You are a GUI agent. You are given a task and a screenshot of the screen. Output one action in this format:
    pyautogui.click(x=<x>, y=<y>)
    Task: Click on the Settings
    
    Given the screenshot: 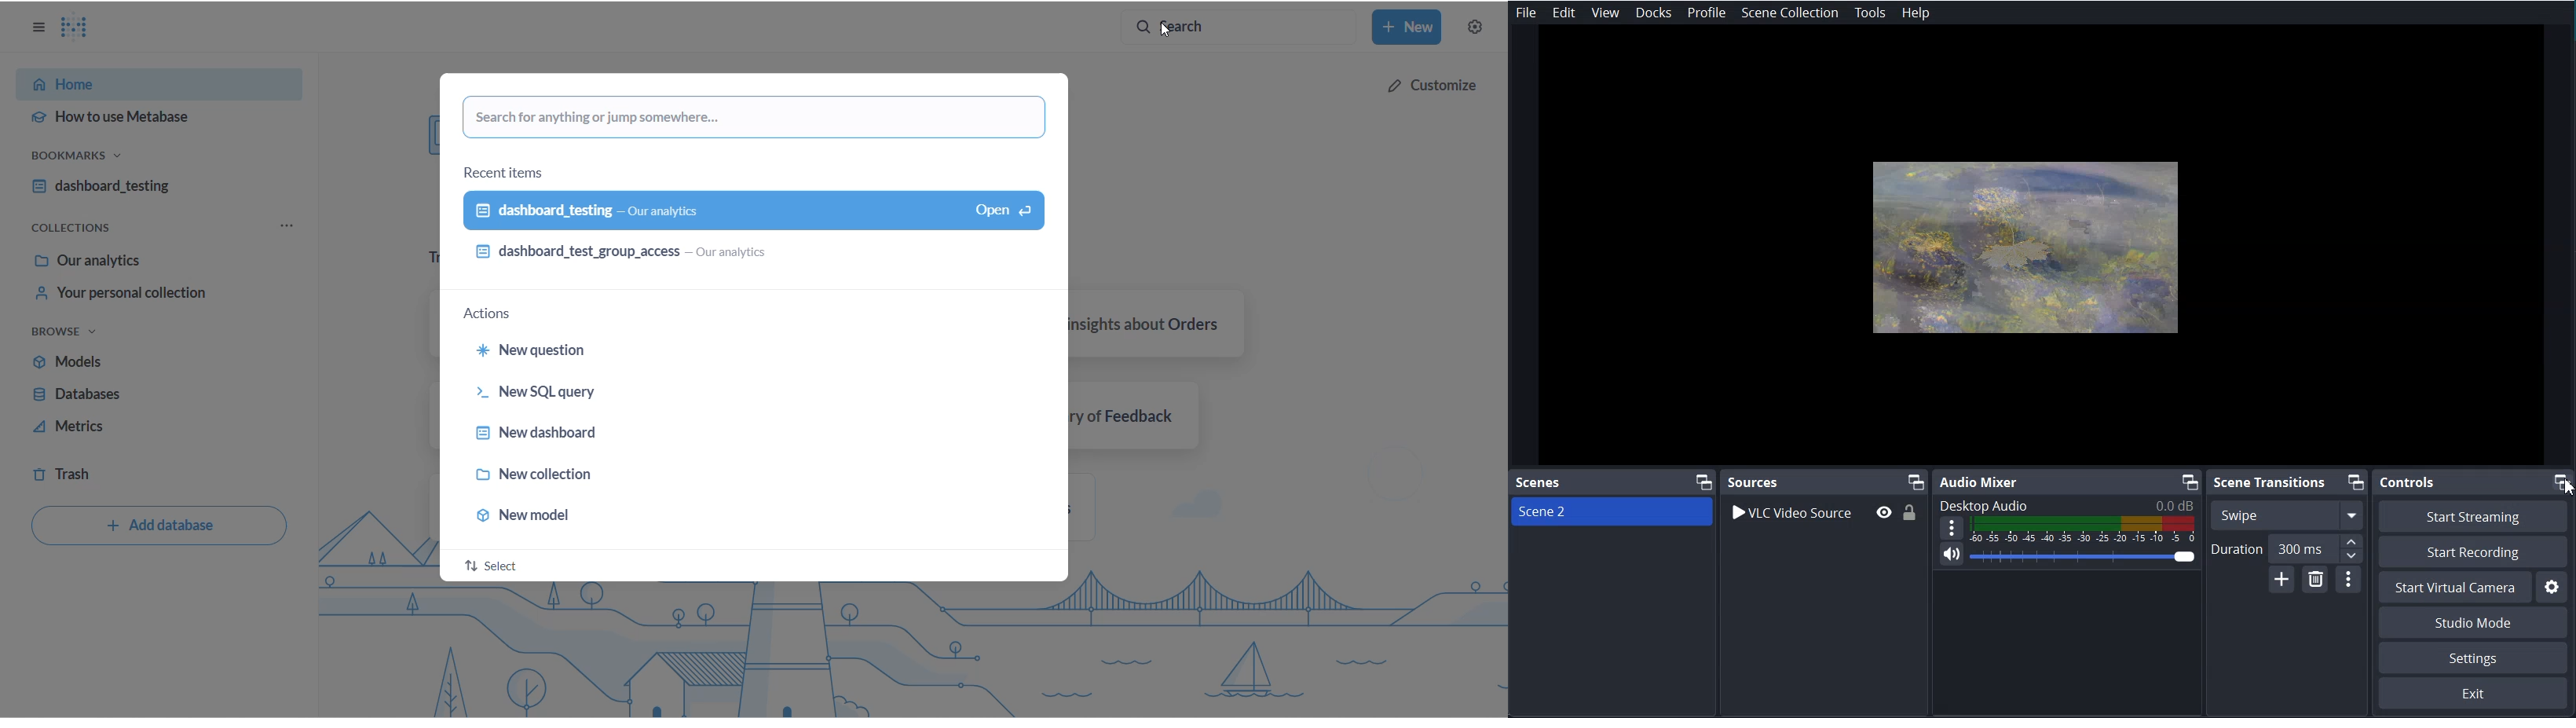 What is the action you would take?
    pyautogui.click(x=2472, y=657)
    